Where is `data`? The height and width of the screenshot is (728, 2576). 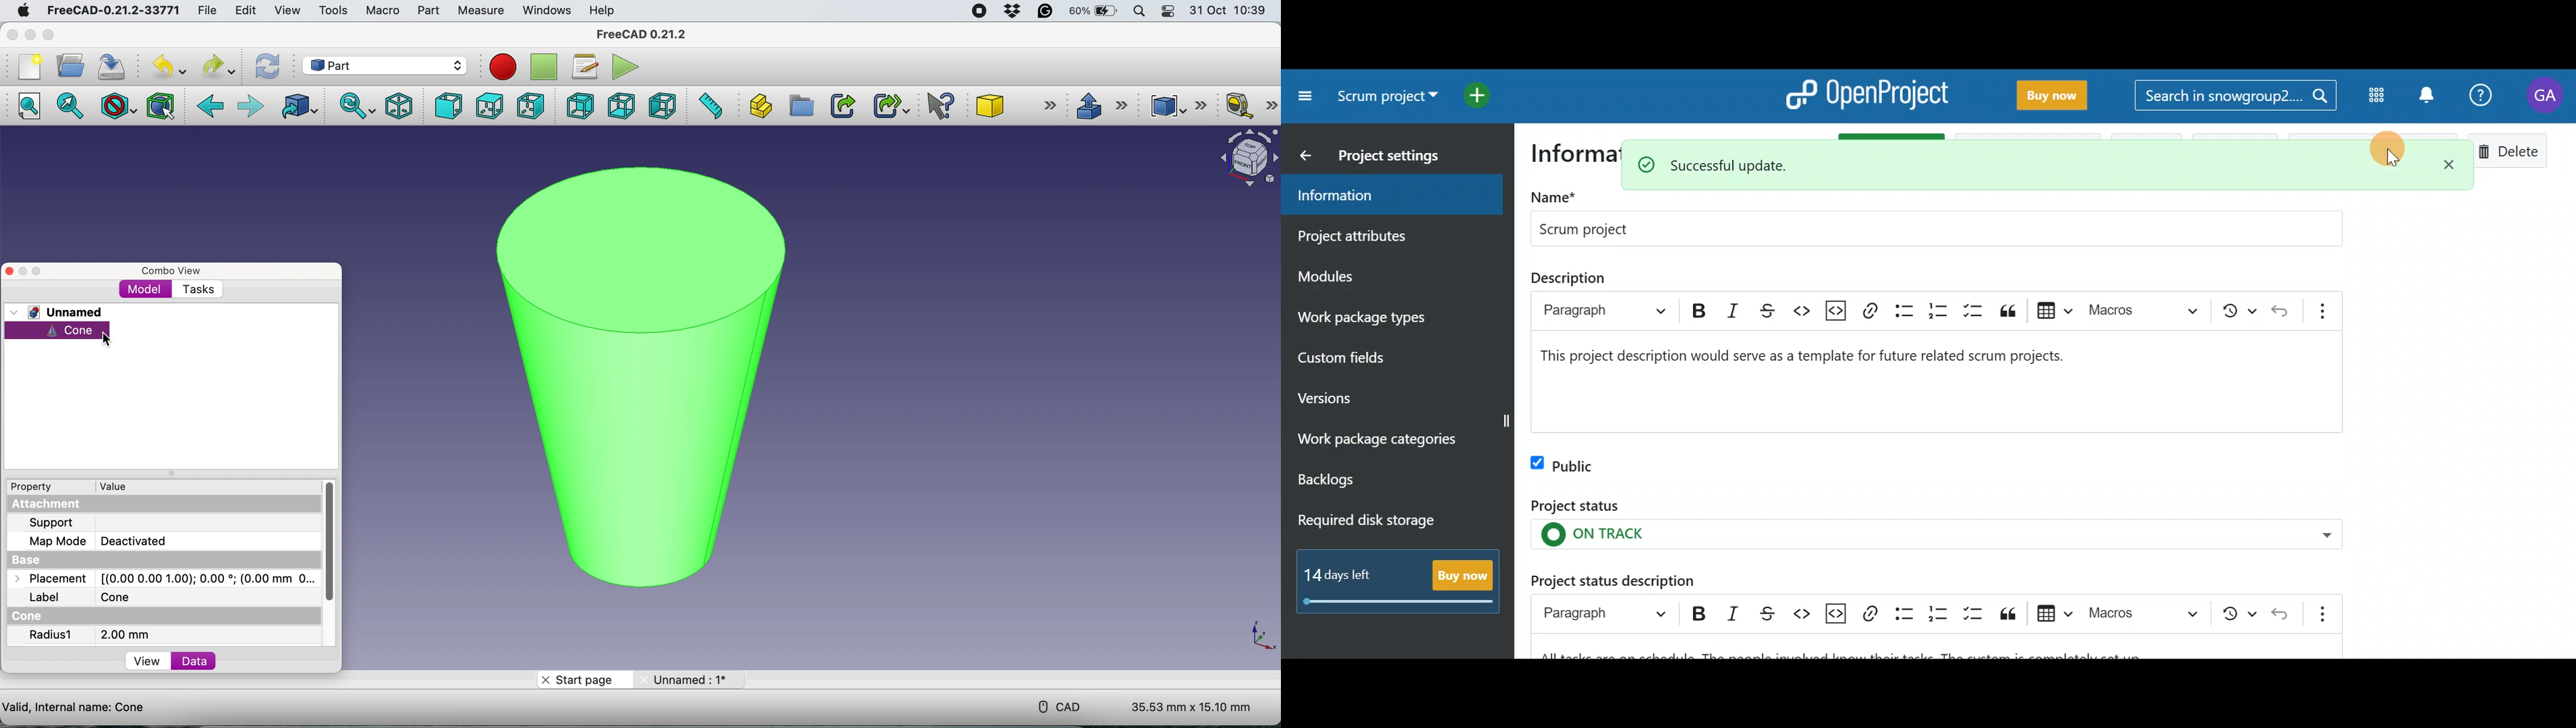 data is located at coordinates (197, 661).